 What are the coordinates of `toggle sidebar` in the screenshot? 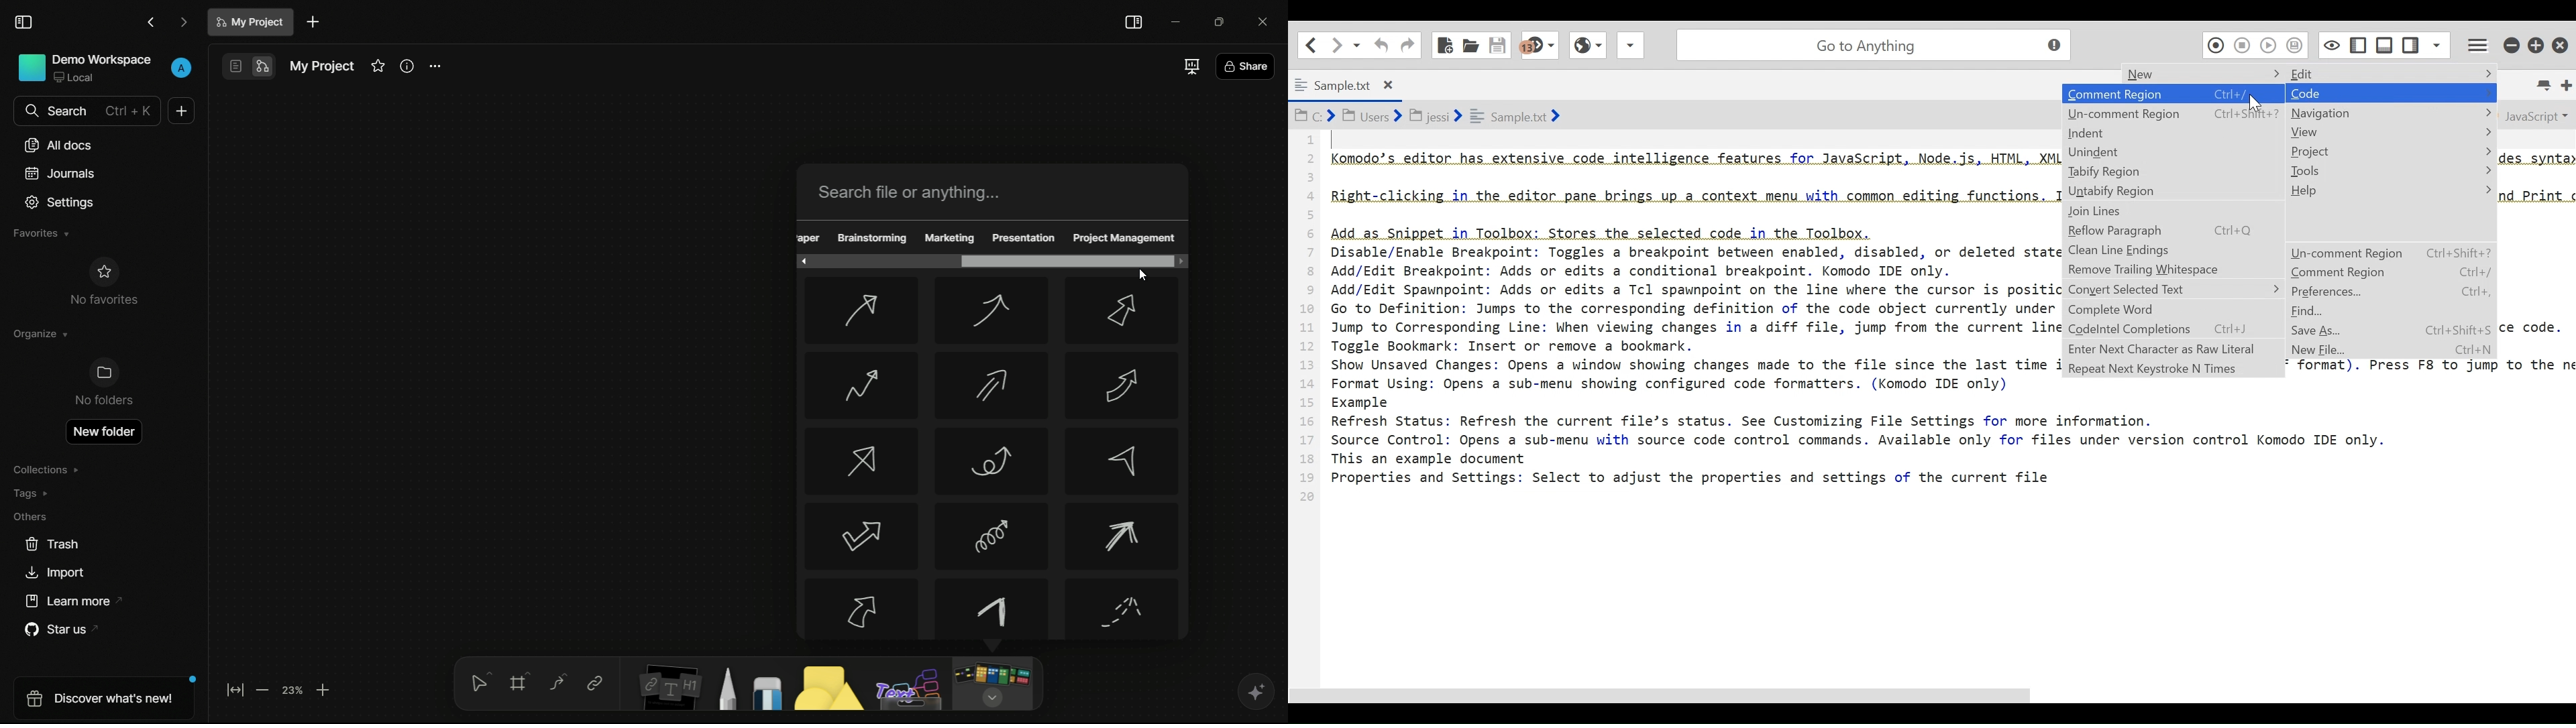 It's located at (1133, 22).